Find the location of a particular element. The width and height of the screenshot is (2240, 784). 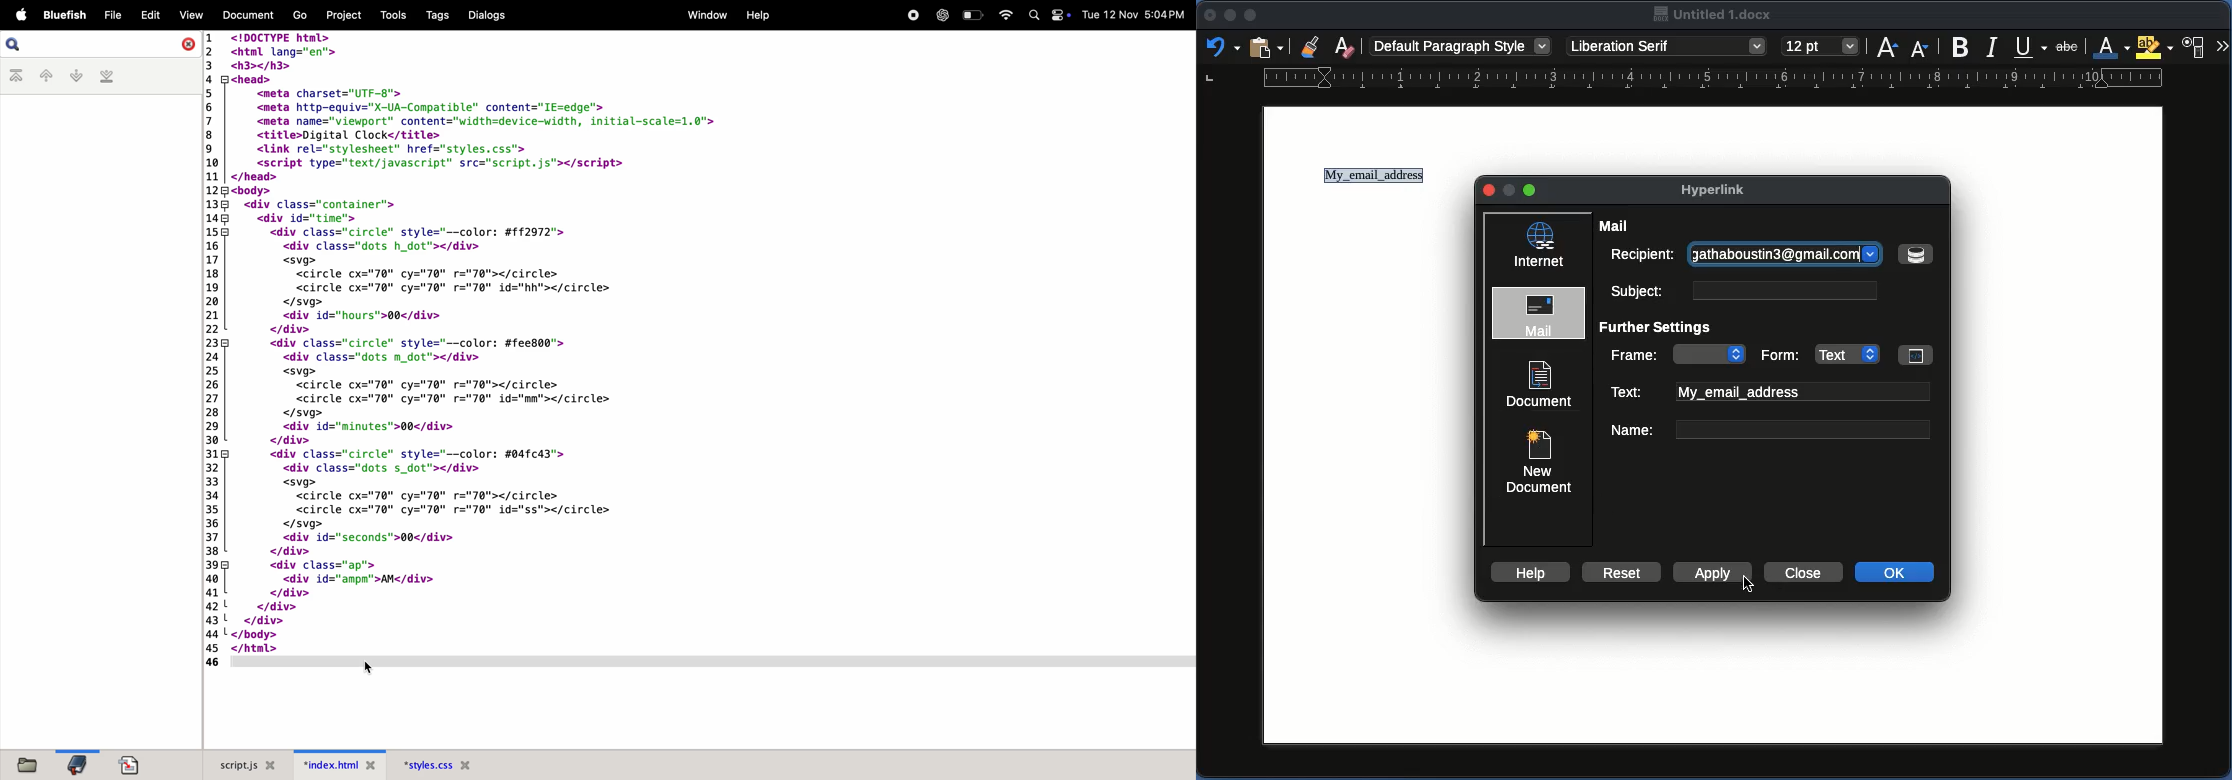

Close is located at coordinates (1210, 15).